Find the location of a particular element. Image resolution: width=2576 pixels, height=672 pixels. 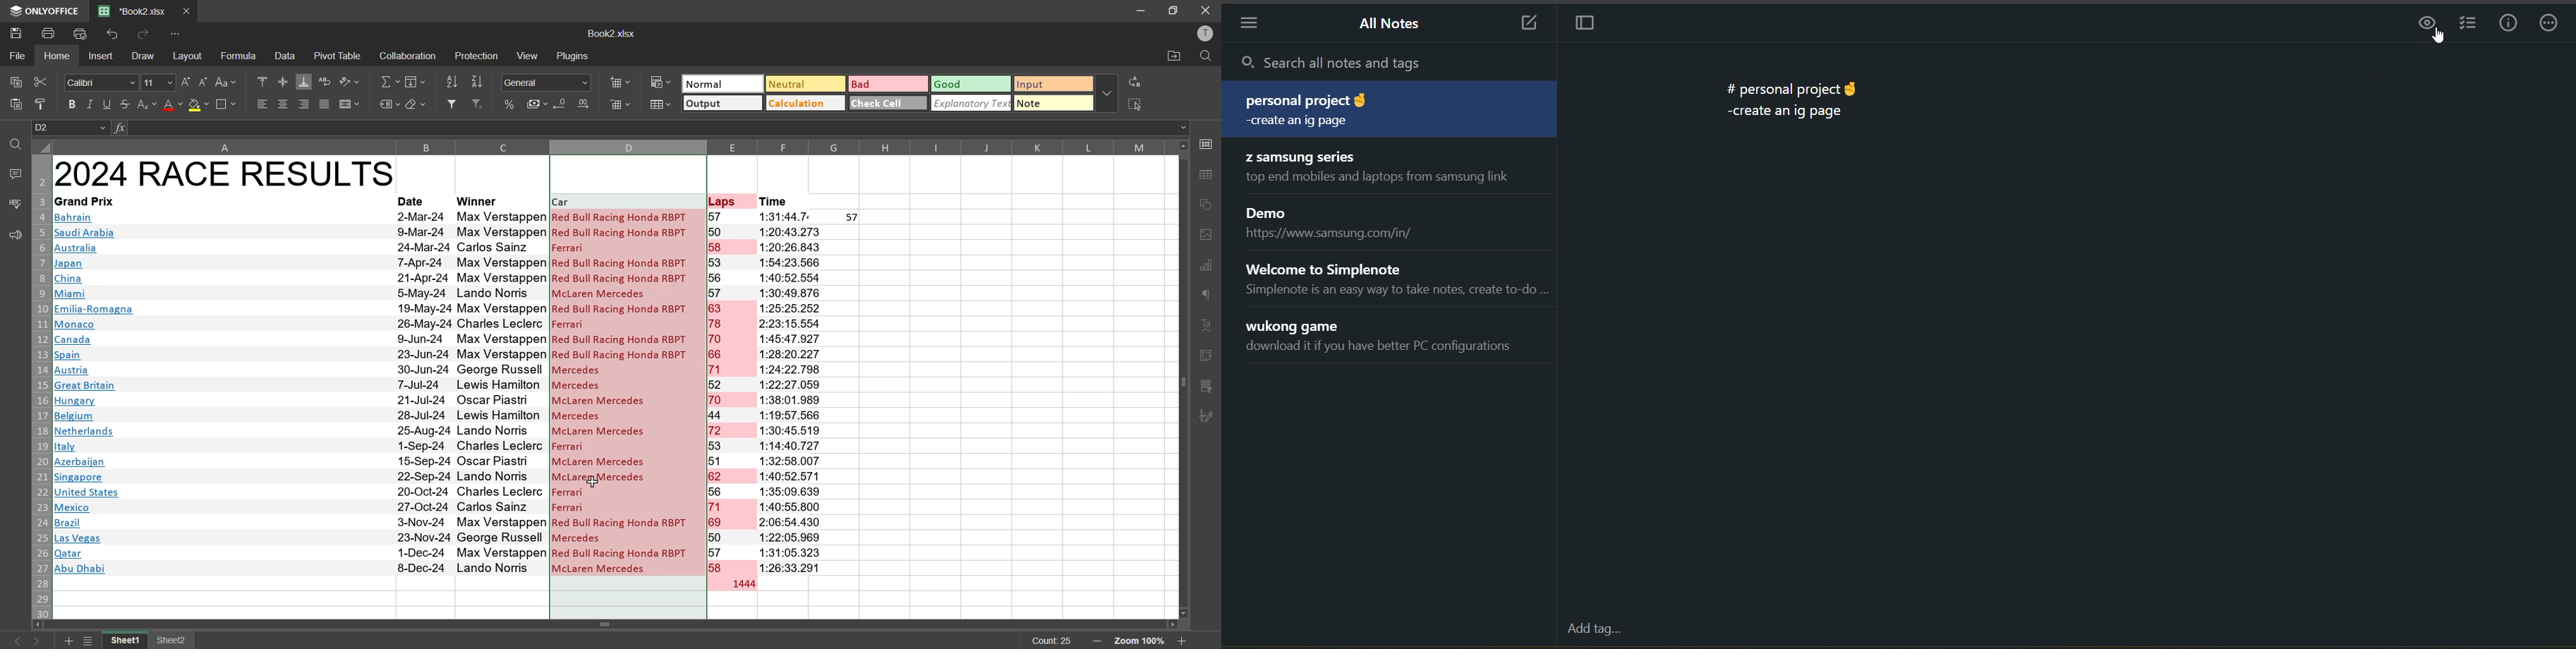

zoom factor is located at coordinates (1141, 641).